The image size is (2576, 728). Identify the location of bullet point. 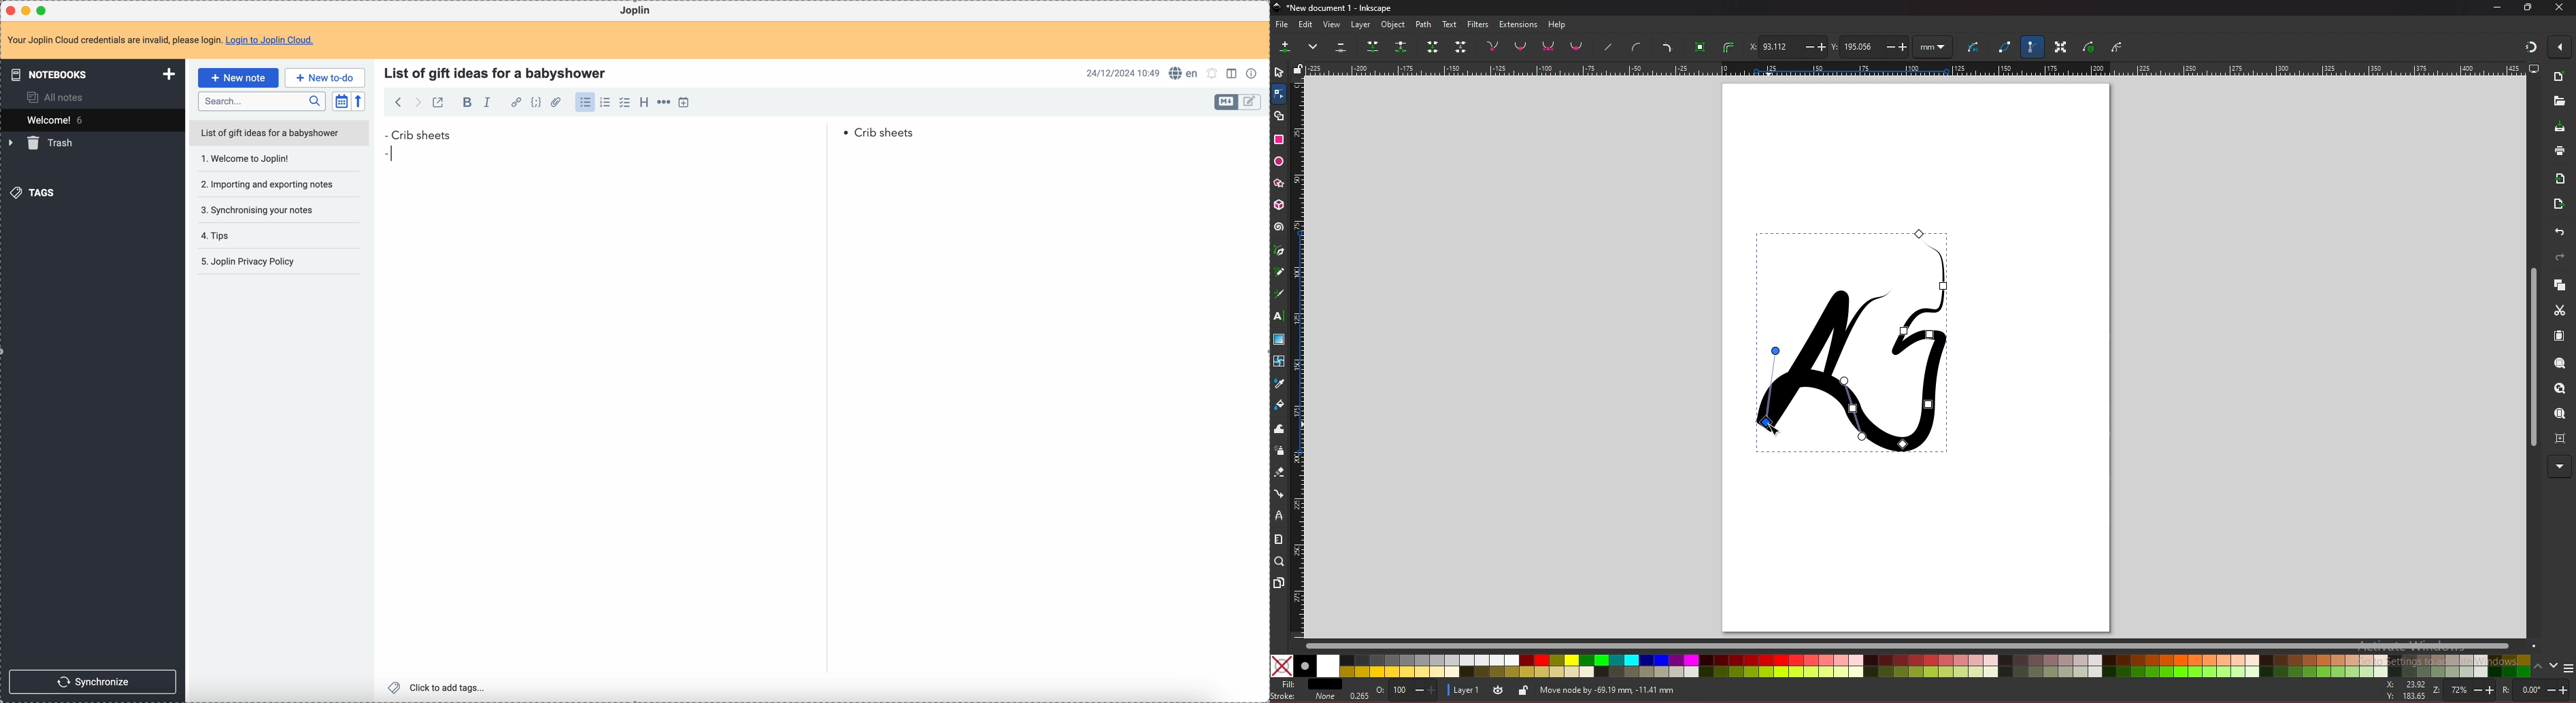
(385, 135).